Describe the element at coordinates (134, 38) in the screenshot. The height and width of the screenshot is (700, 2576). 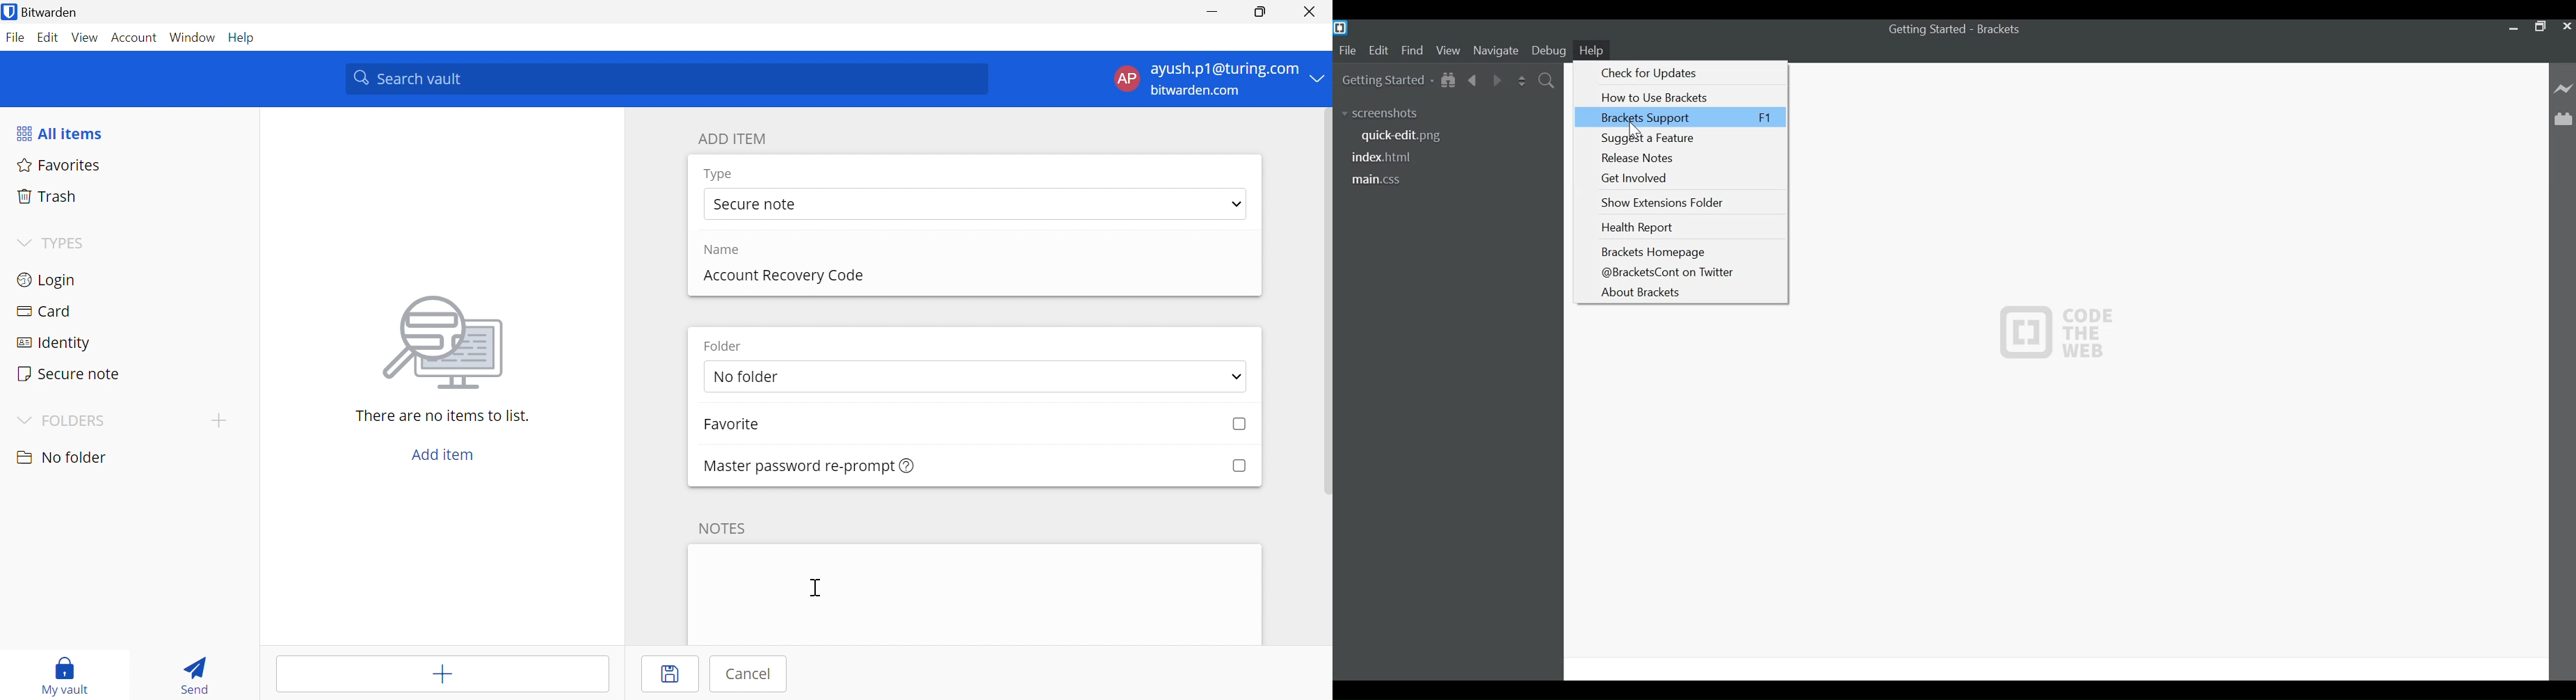
I see `Account` at that location.